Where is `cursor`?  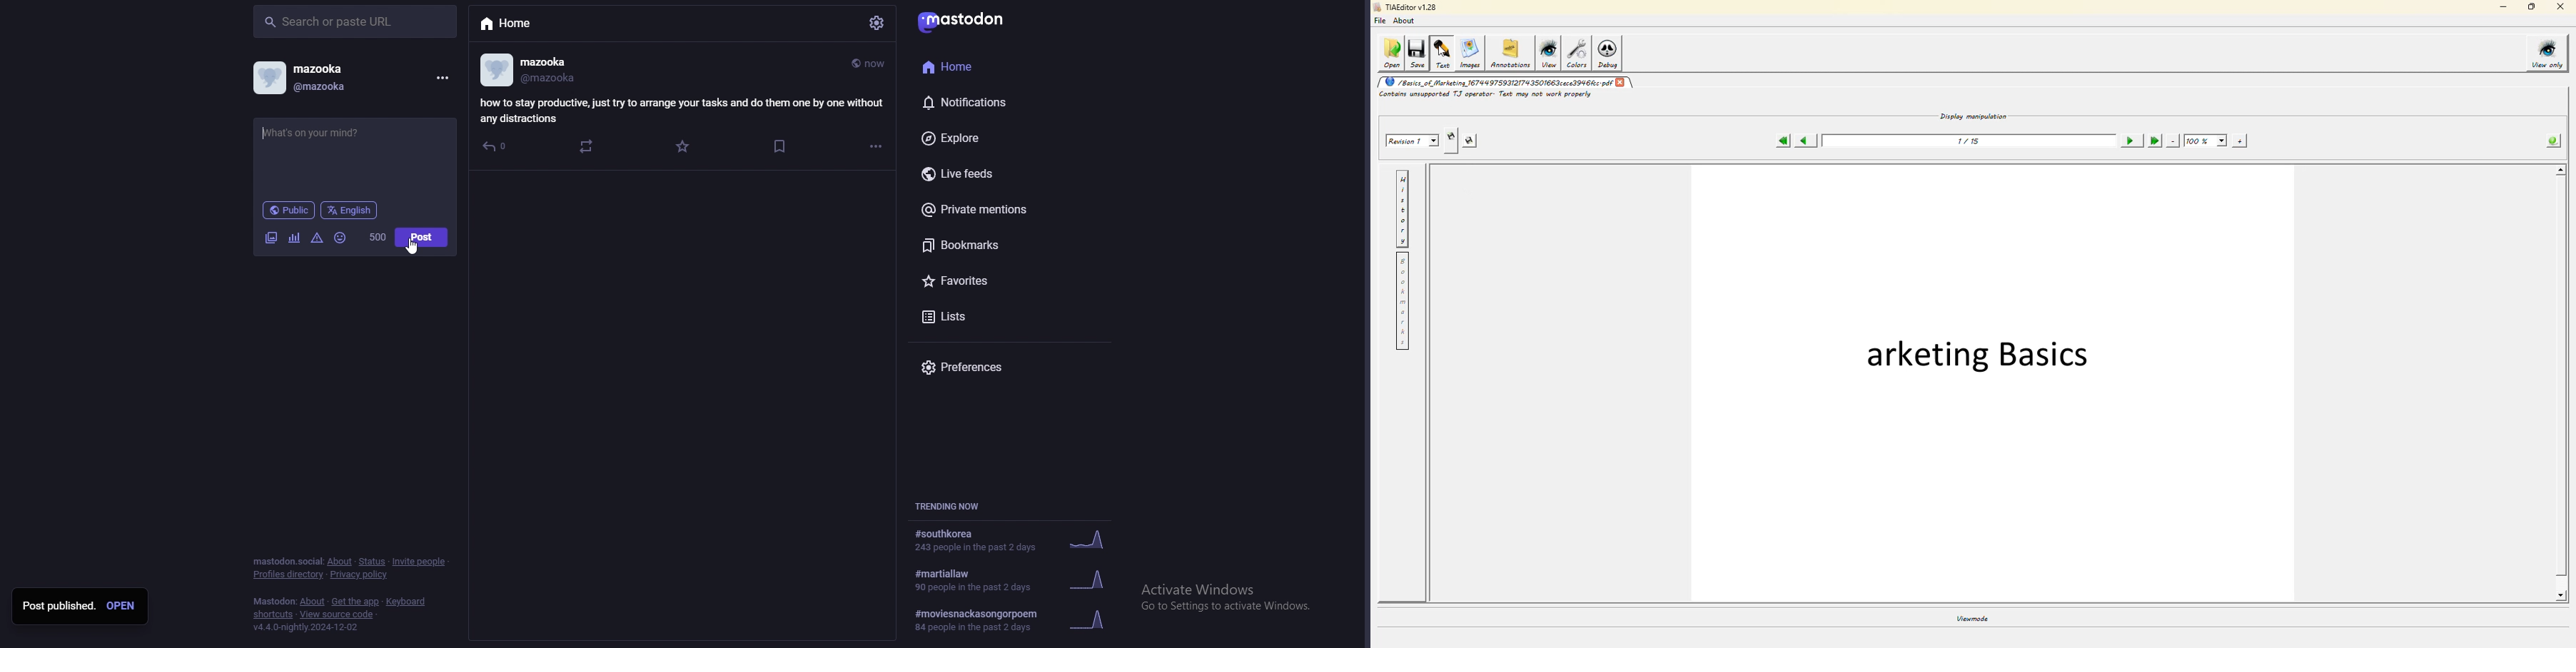
cursor is located at coordinates (412, 246).